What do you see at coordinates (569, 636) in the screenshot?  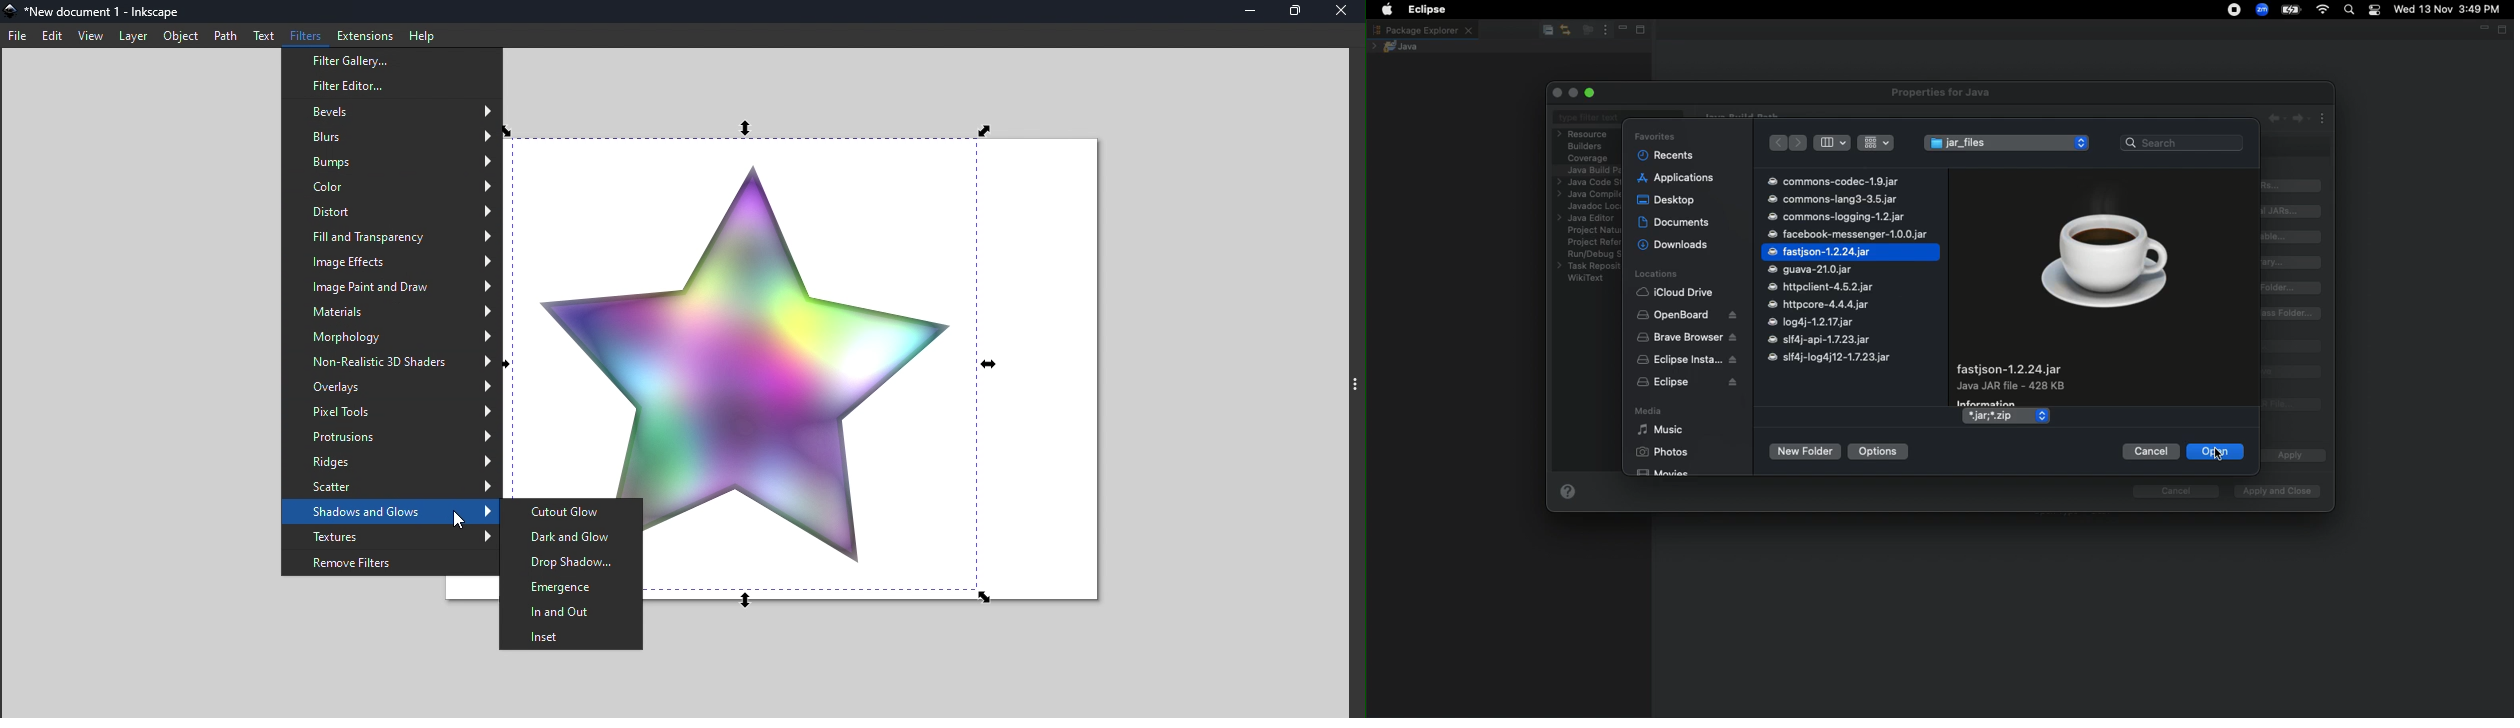 I see `Inset` at bounding box center [569, 636].